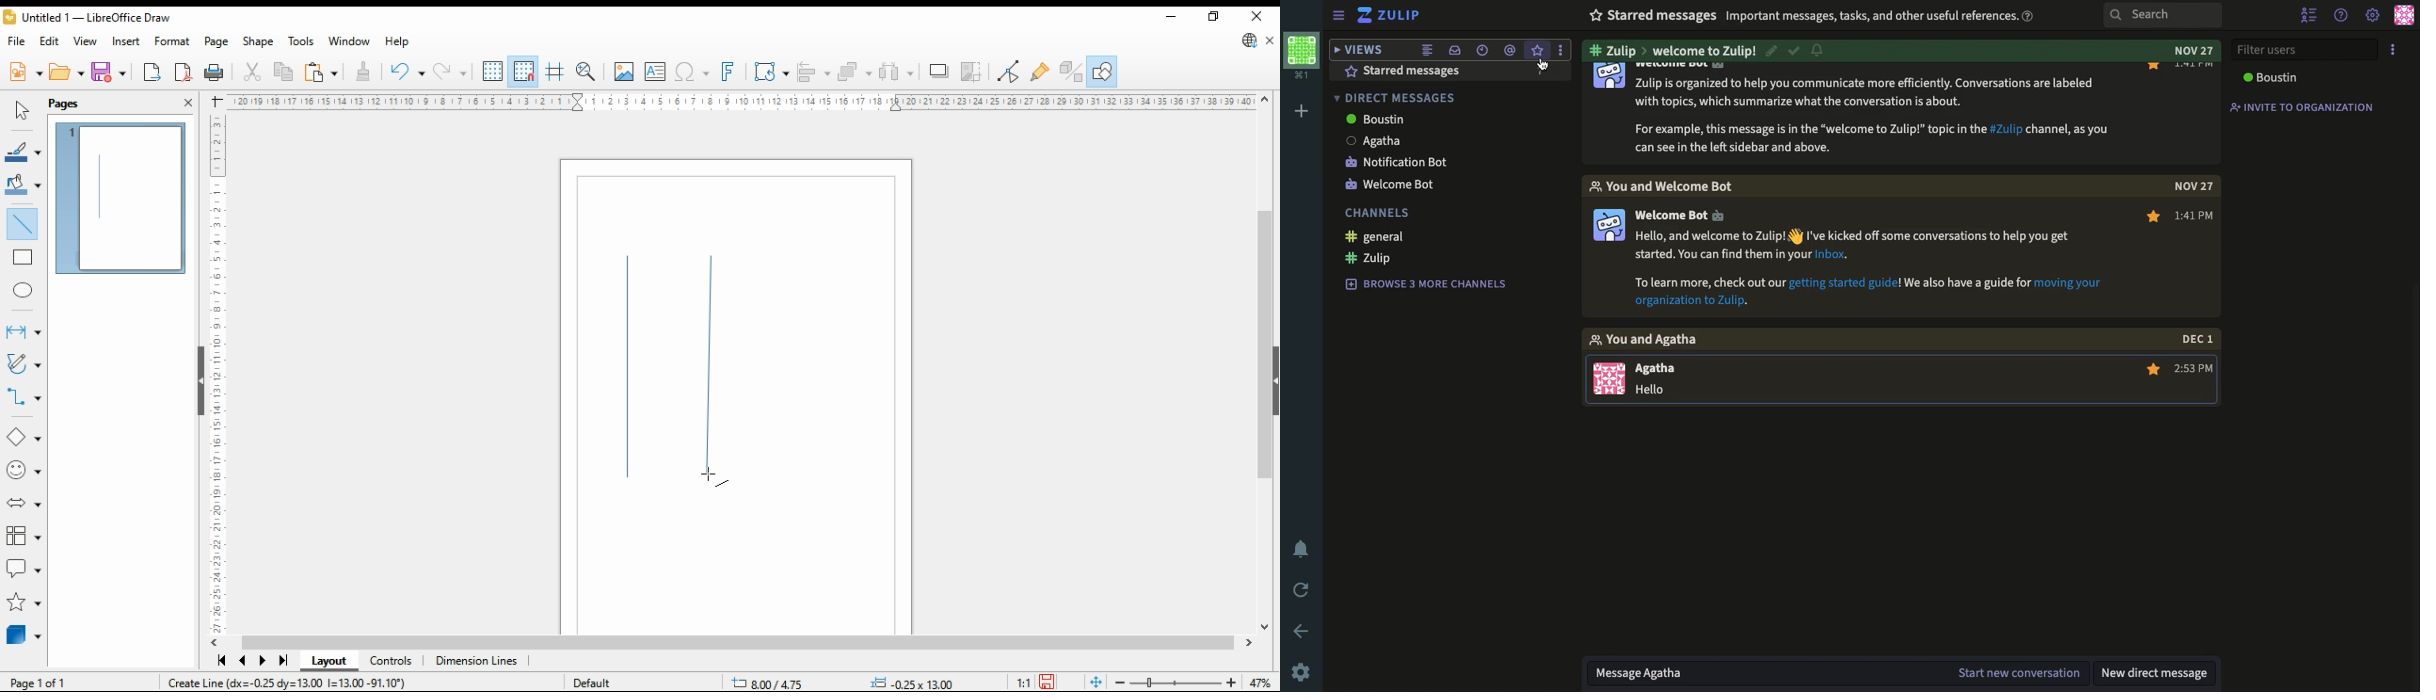  Describe the element at coordinates (728, 72) in the screenshot. I see `insert fontwork text` at that location.